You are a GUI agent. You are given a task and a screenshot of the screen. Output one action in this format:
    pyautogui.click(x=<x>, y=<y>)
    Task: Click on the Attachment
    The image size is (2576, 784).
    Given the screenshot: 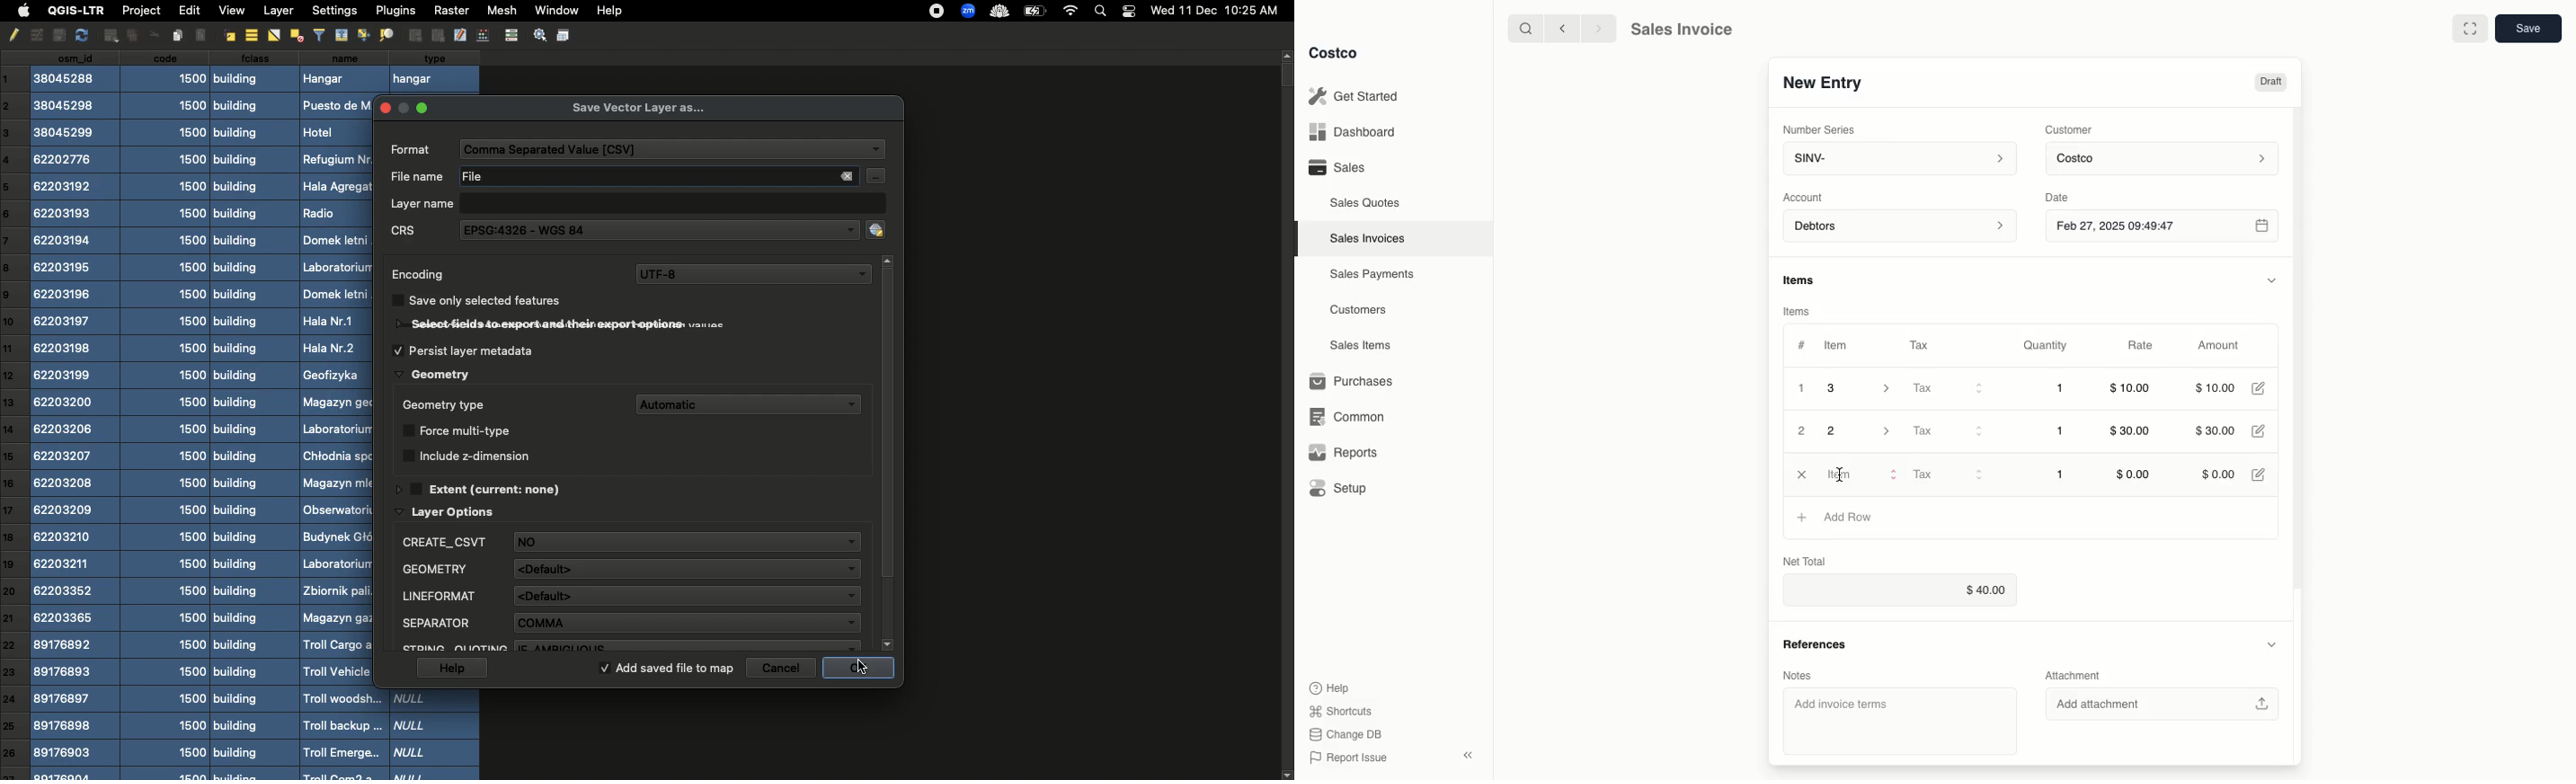 What is the action you would take?
    pyautogui.click(x=2078, y=674)
    